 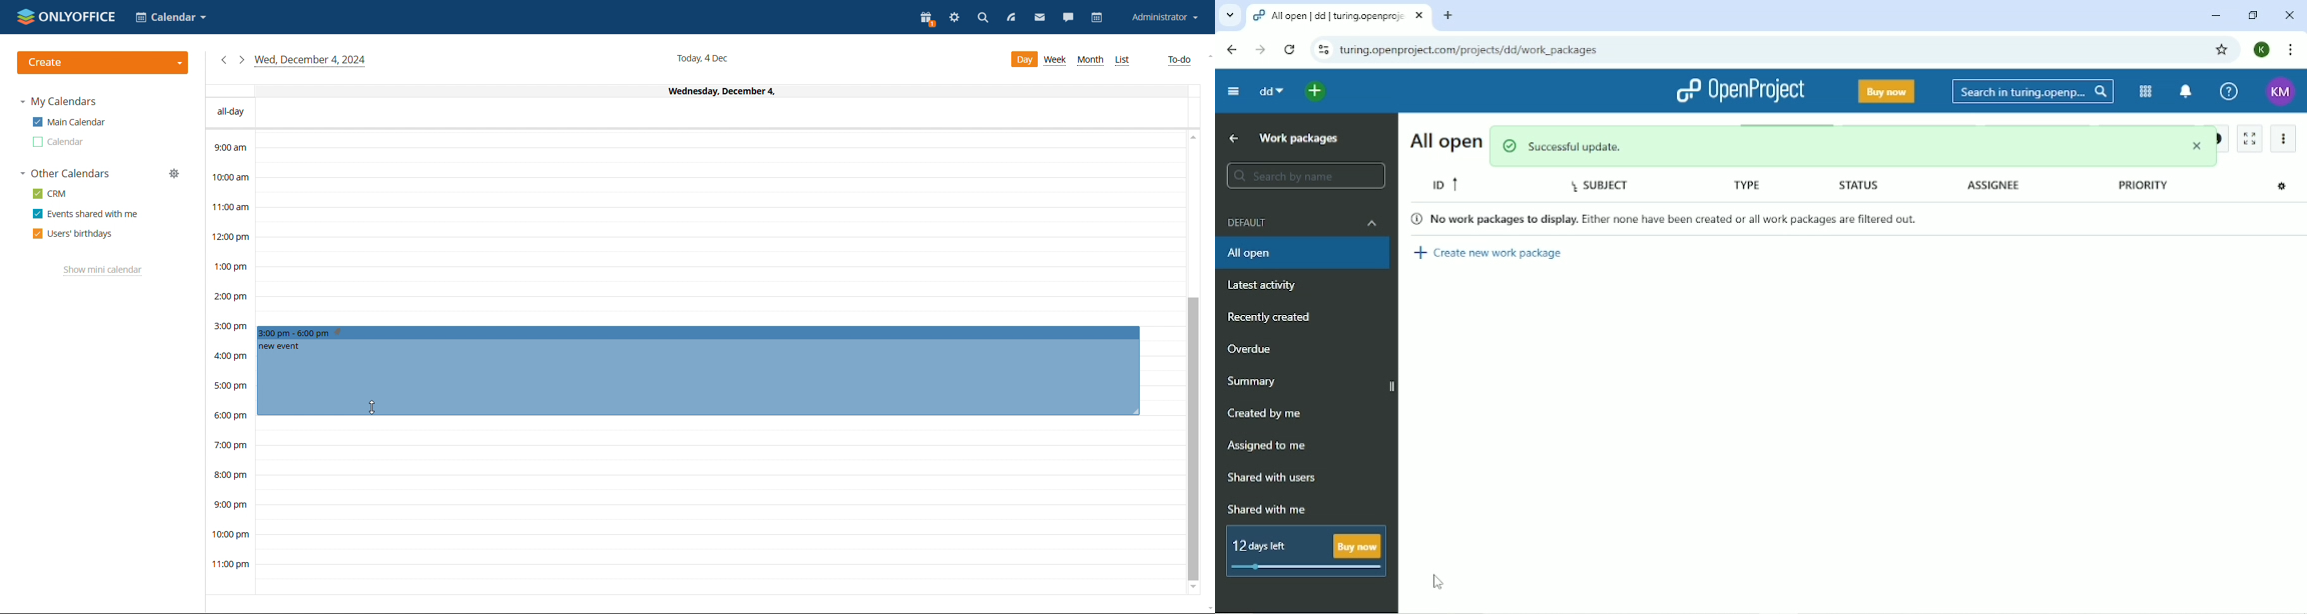 What do you see at coordinates (1194, 589) in the screenshot?
I see `scroll down` at bounding box center [1194, 589].